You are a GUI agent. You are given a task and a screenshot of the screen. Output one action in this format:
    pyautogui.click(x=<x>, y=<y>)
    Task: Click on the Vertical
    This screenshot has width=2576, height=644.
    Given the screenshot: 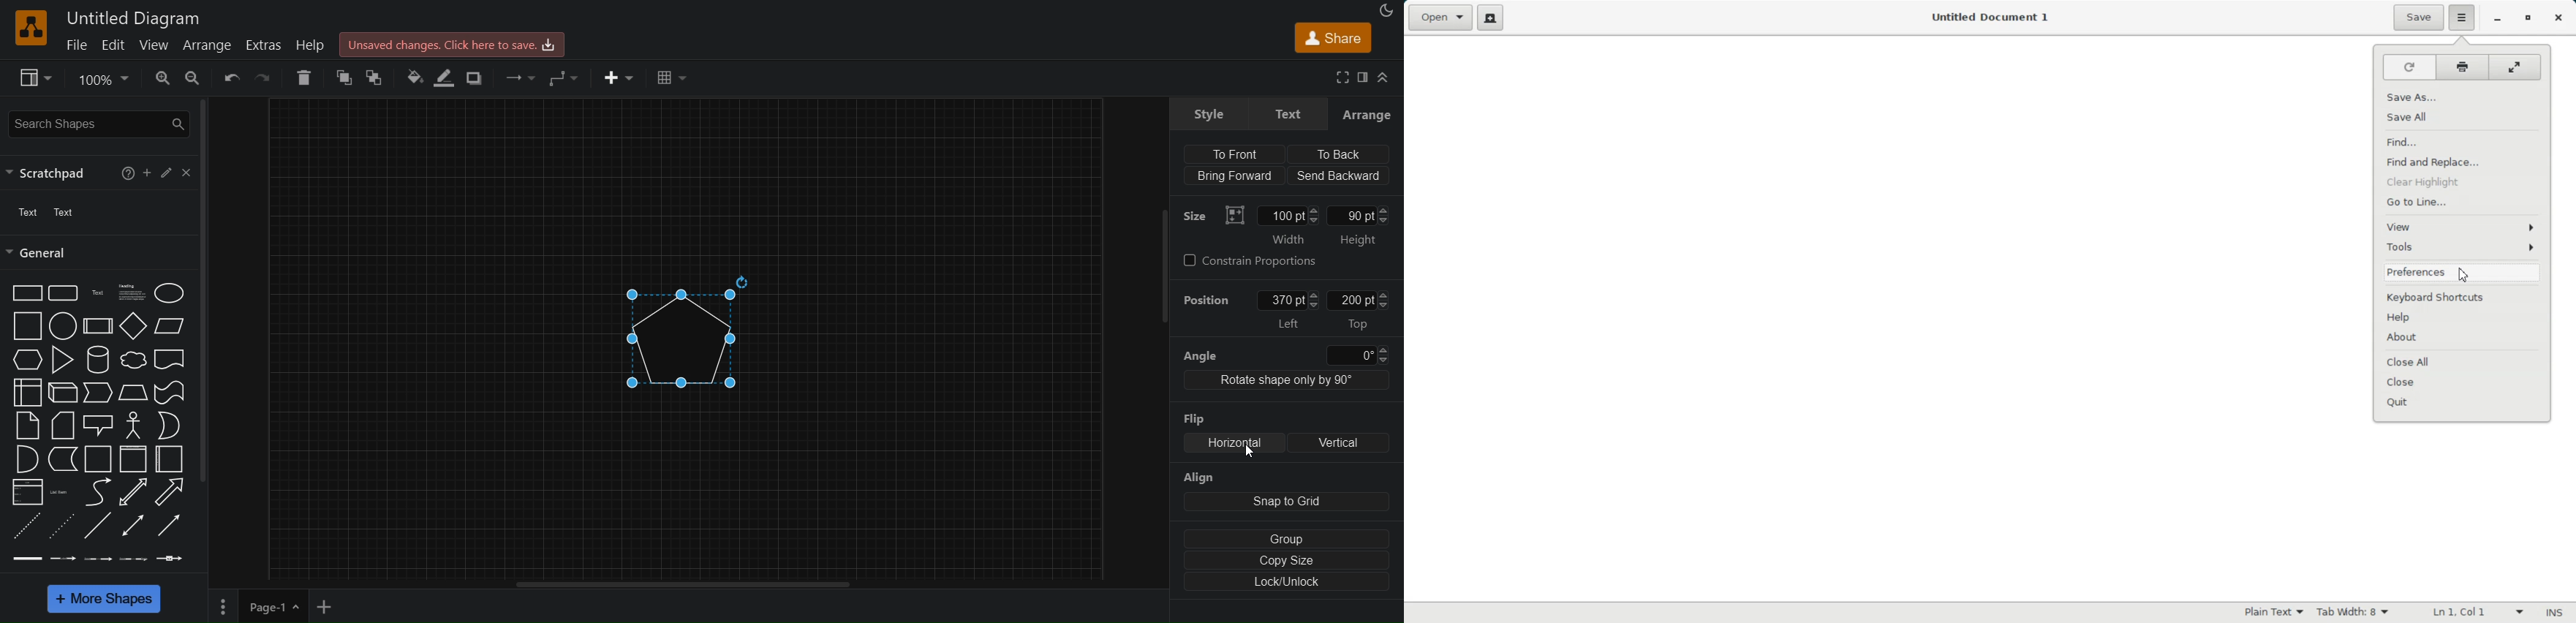 What is the action you would take?
    pyautogui.click(x=1338, y=443)
    